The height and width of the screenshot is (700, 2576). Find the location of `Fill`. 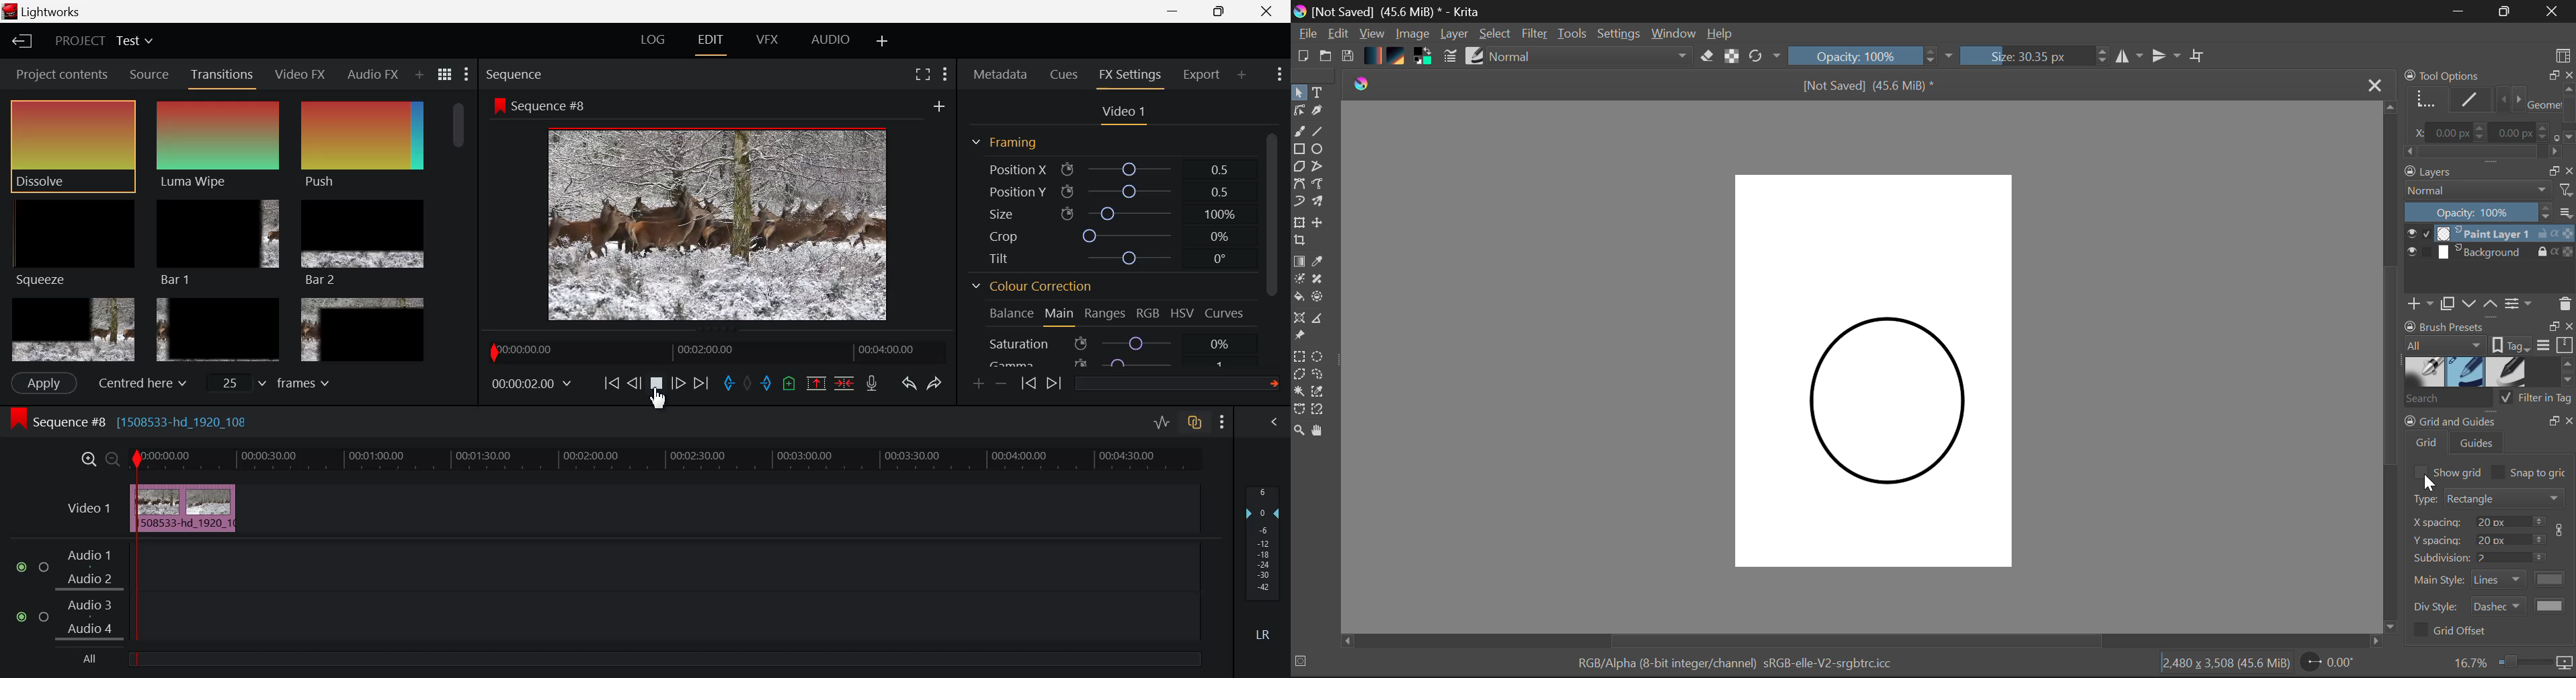

Fill is located at coordinates (1299, 297).